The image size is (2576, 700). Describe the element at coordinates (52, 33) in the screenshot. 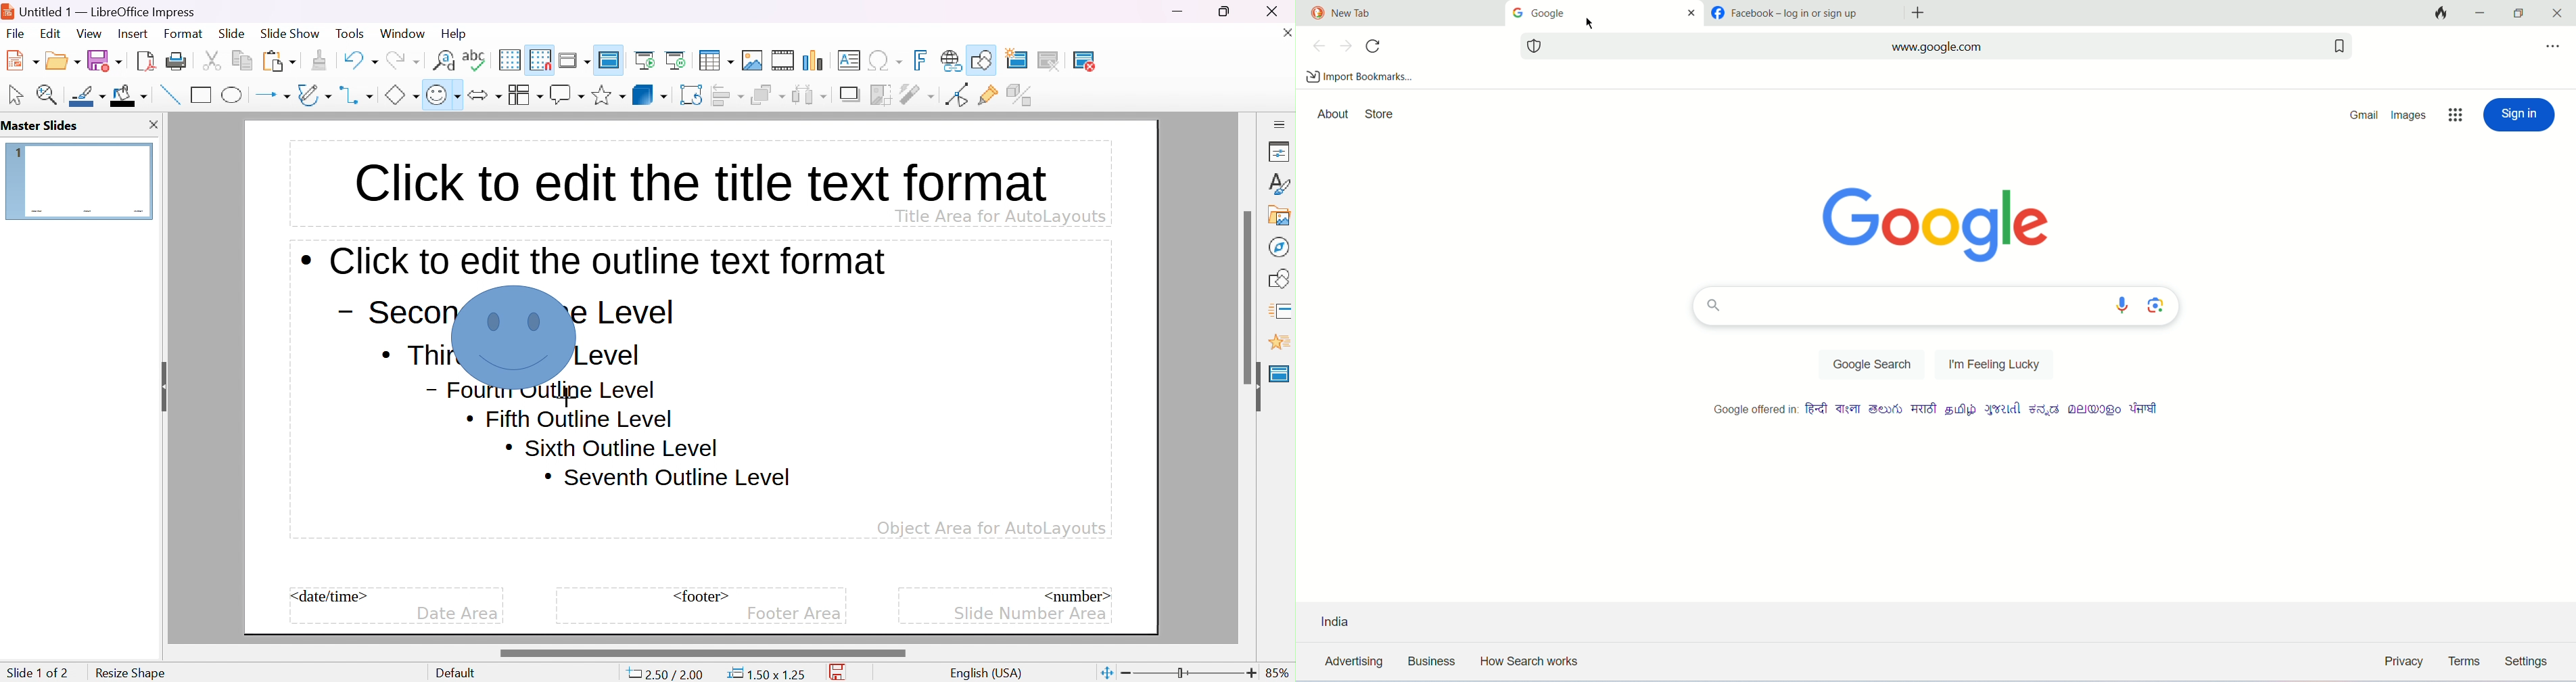

I see `edit` at that location.